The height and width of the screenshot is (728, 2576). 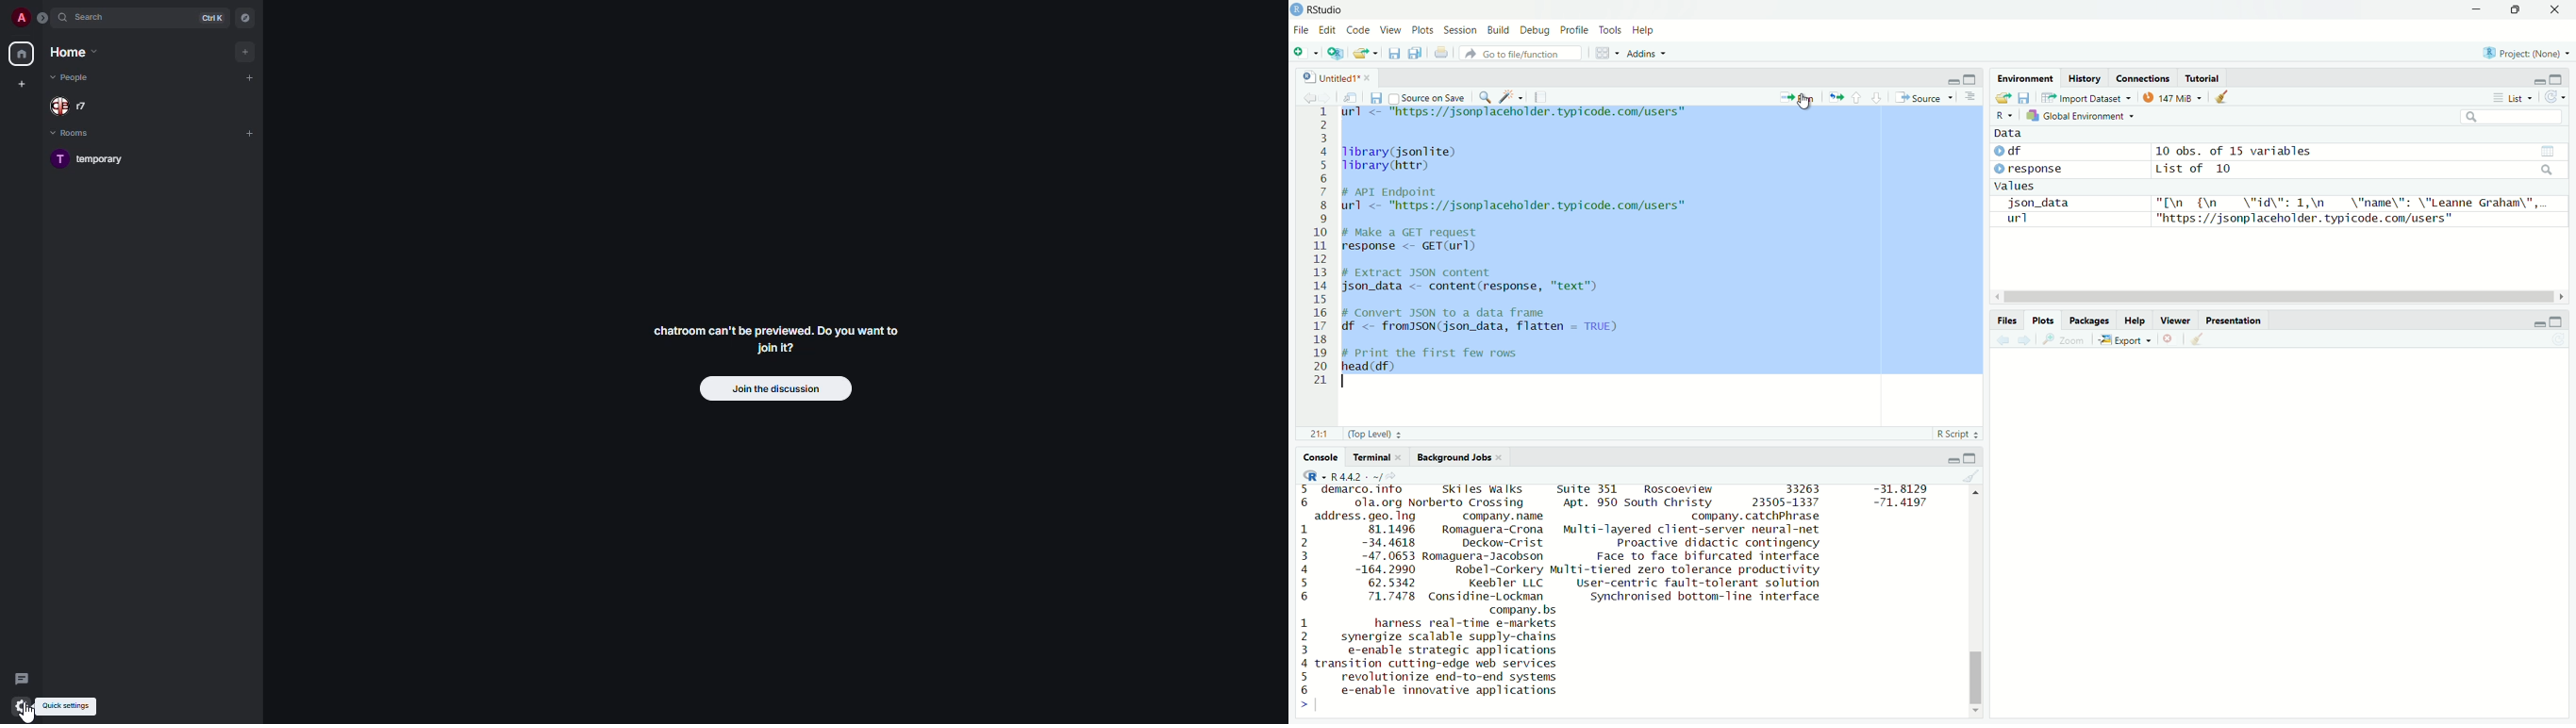 What do you see at coordinates (1834, 96) in the screenshot?
I see `Re-run` at bounding box center [1834, 96].